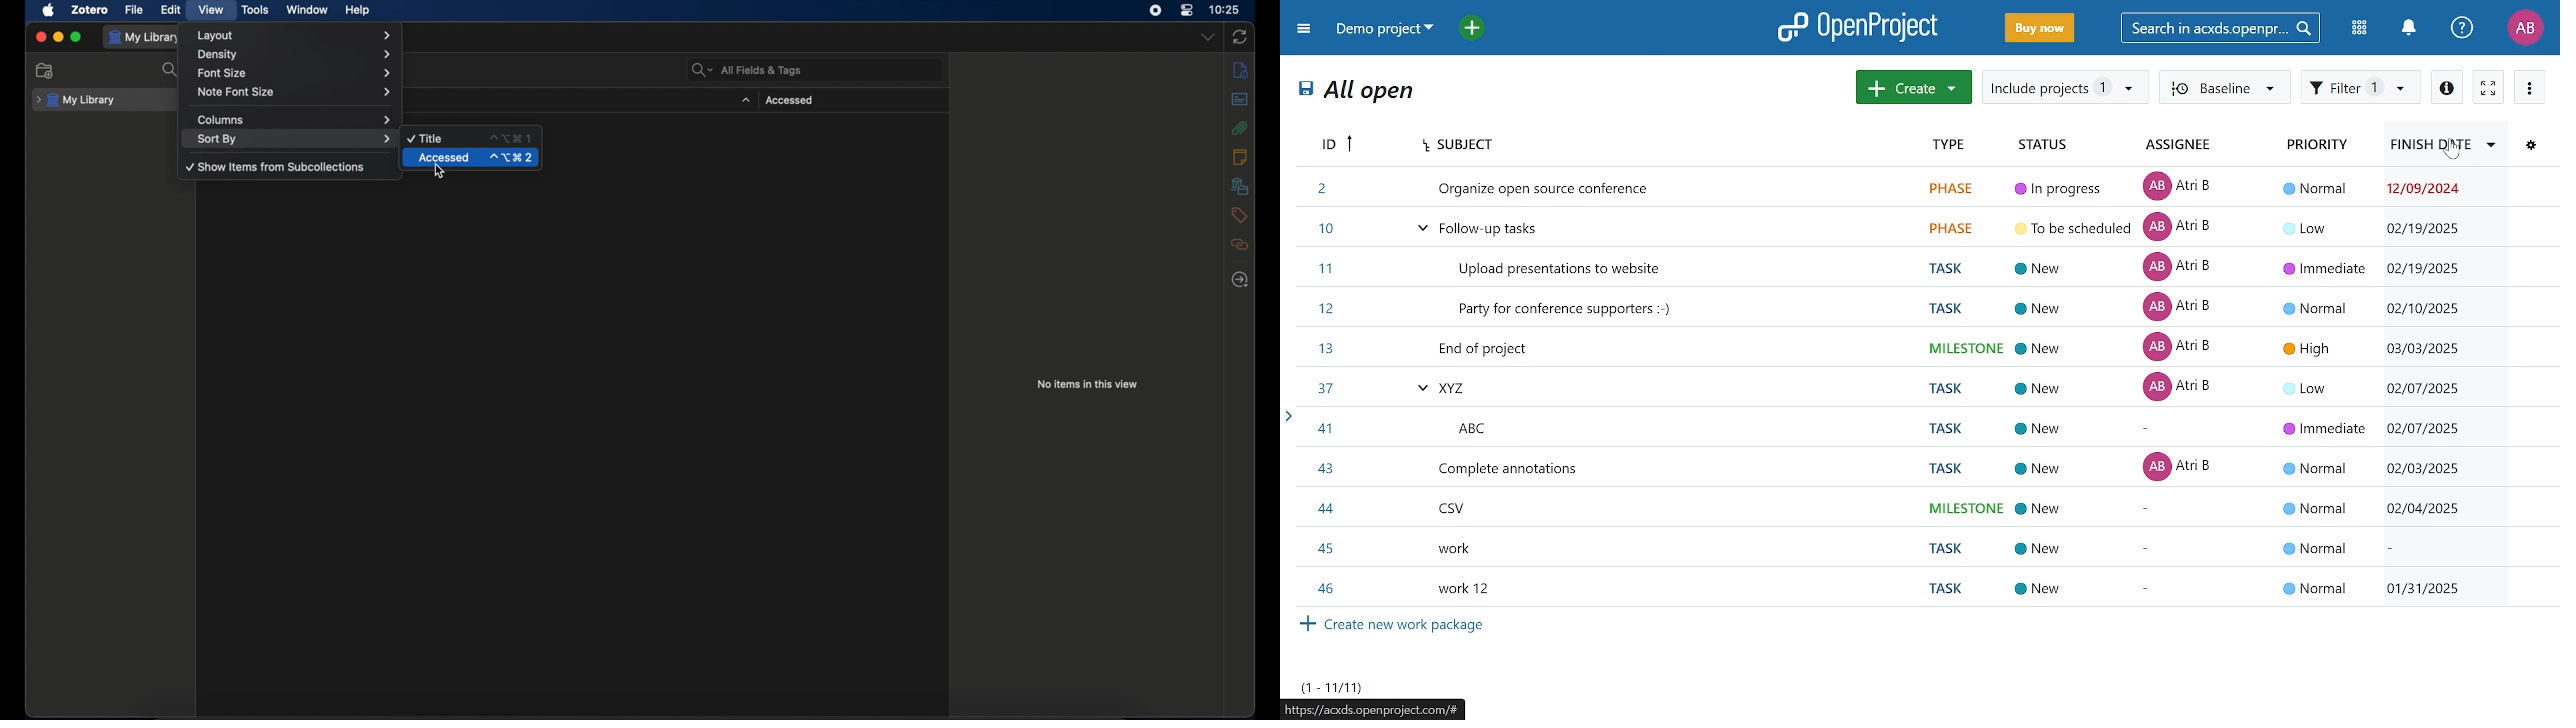 This screenshot has height=728, width=2576. Describe the element at coordinates (133, 9) in the screenshot. I see `file` at that location.